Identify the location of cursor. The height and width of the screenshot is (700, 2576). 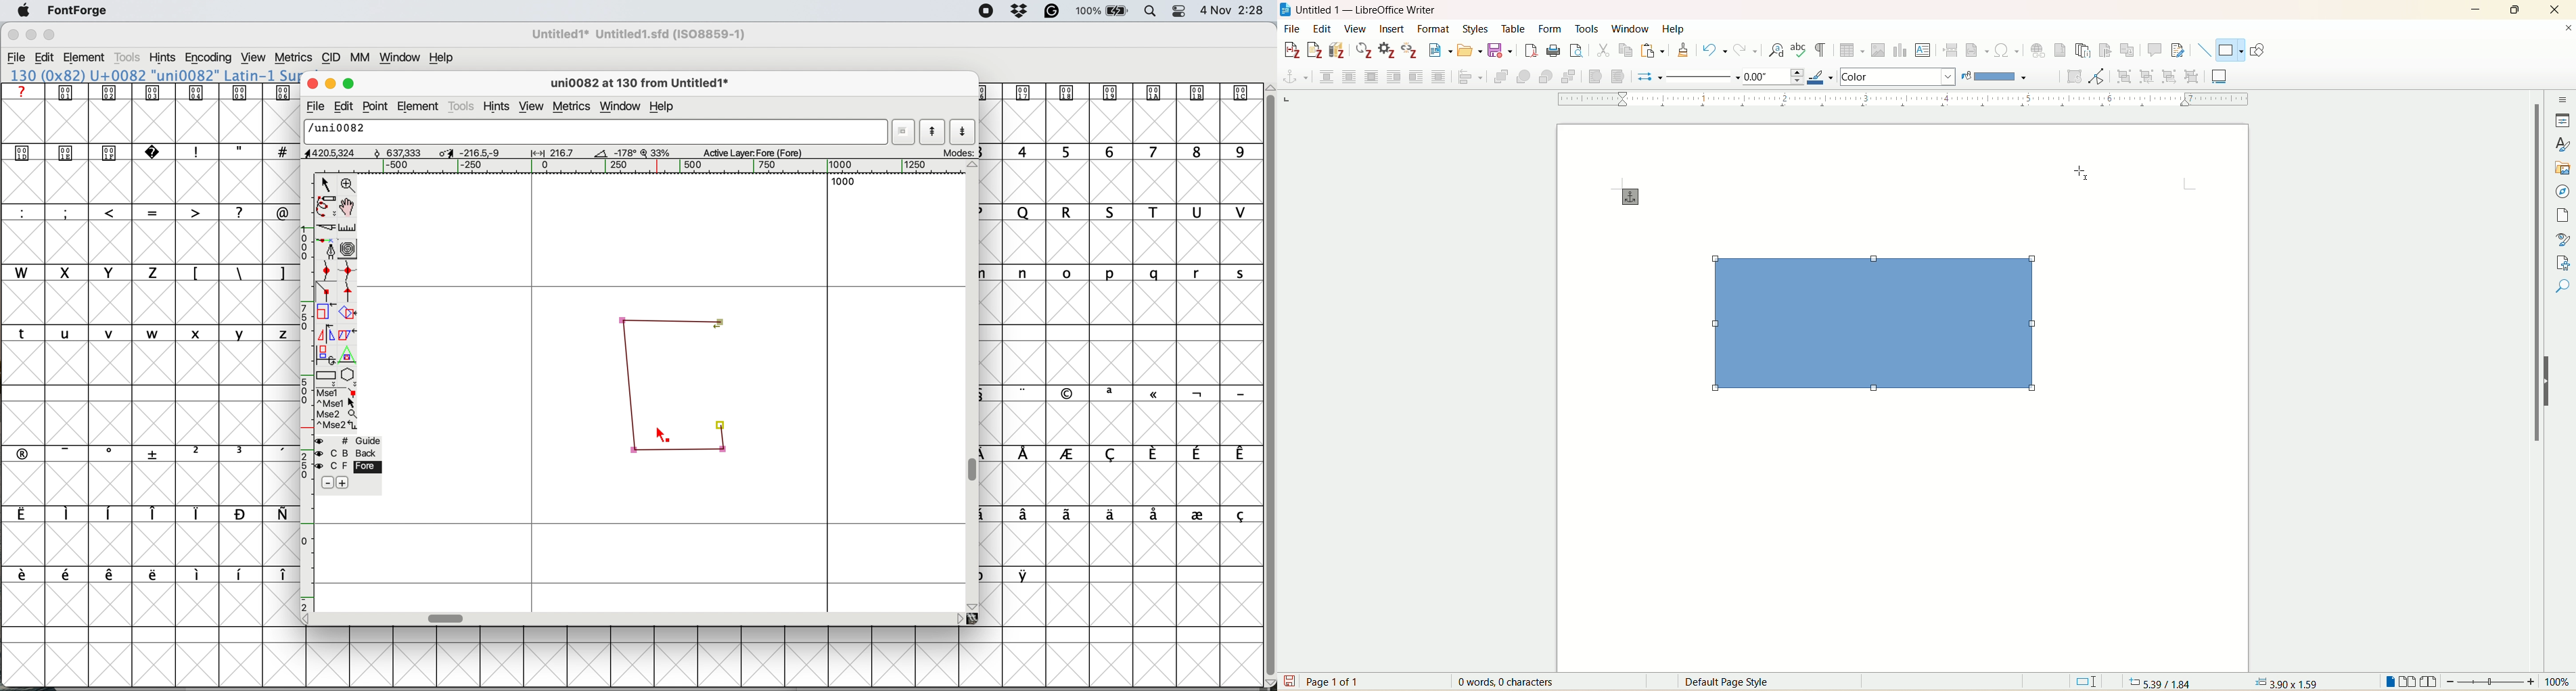
(663, 435).